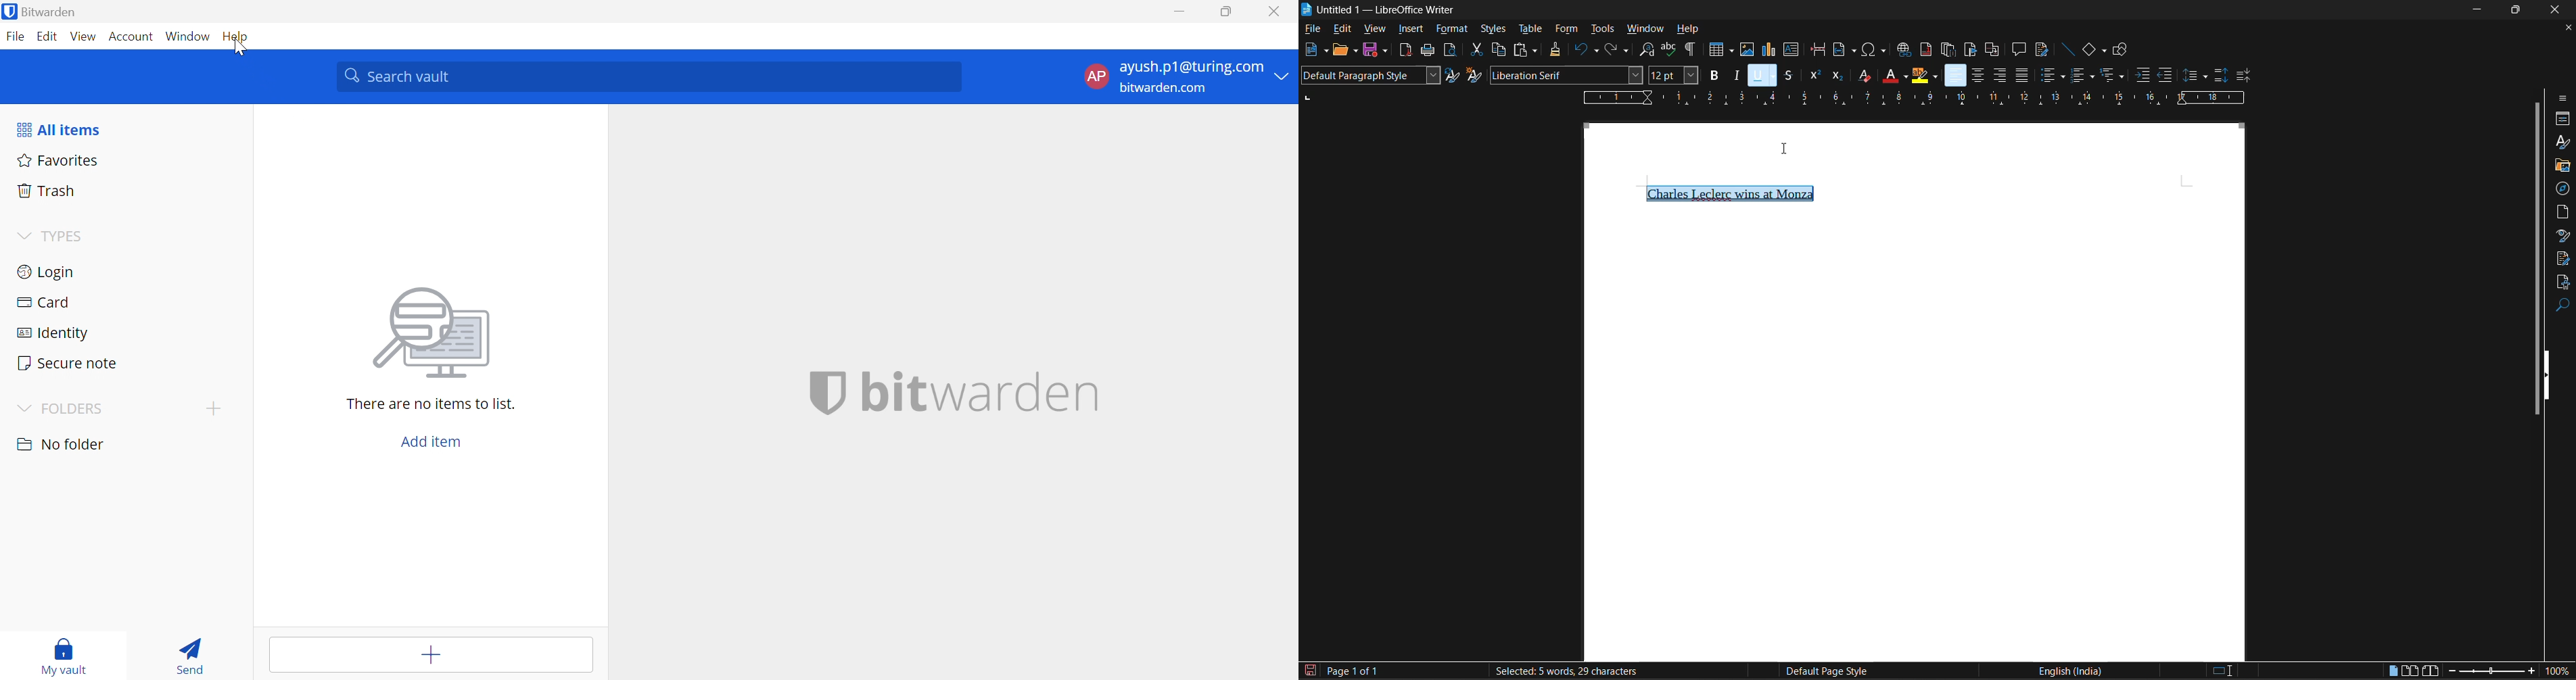 The width and height of the screenshot is (2576, 700). I want to click on insert hyperlink, so click(1905, 51).